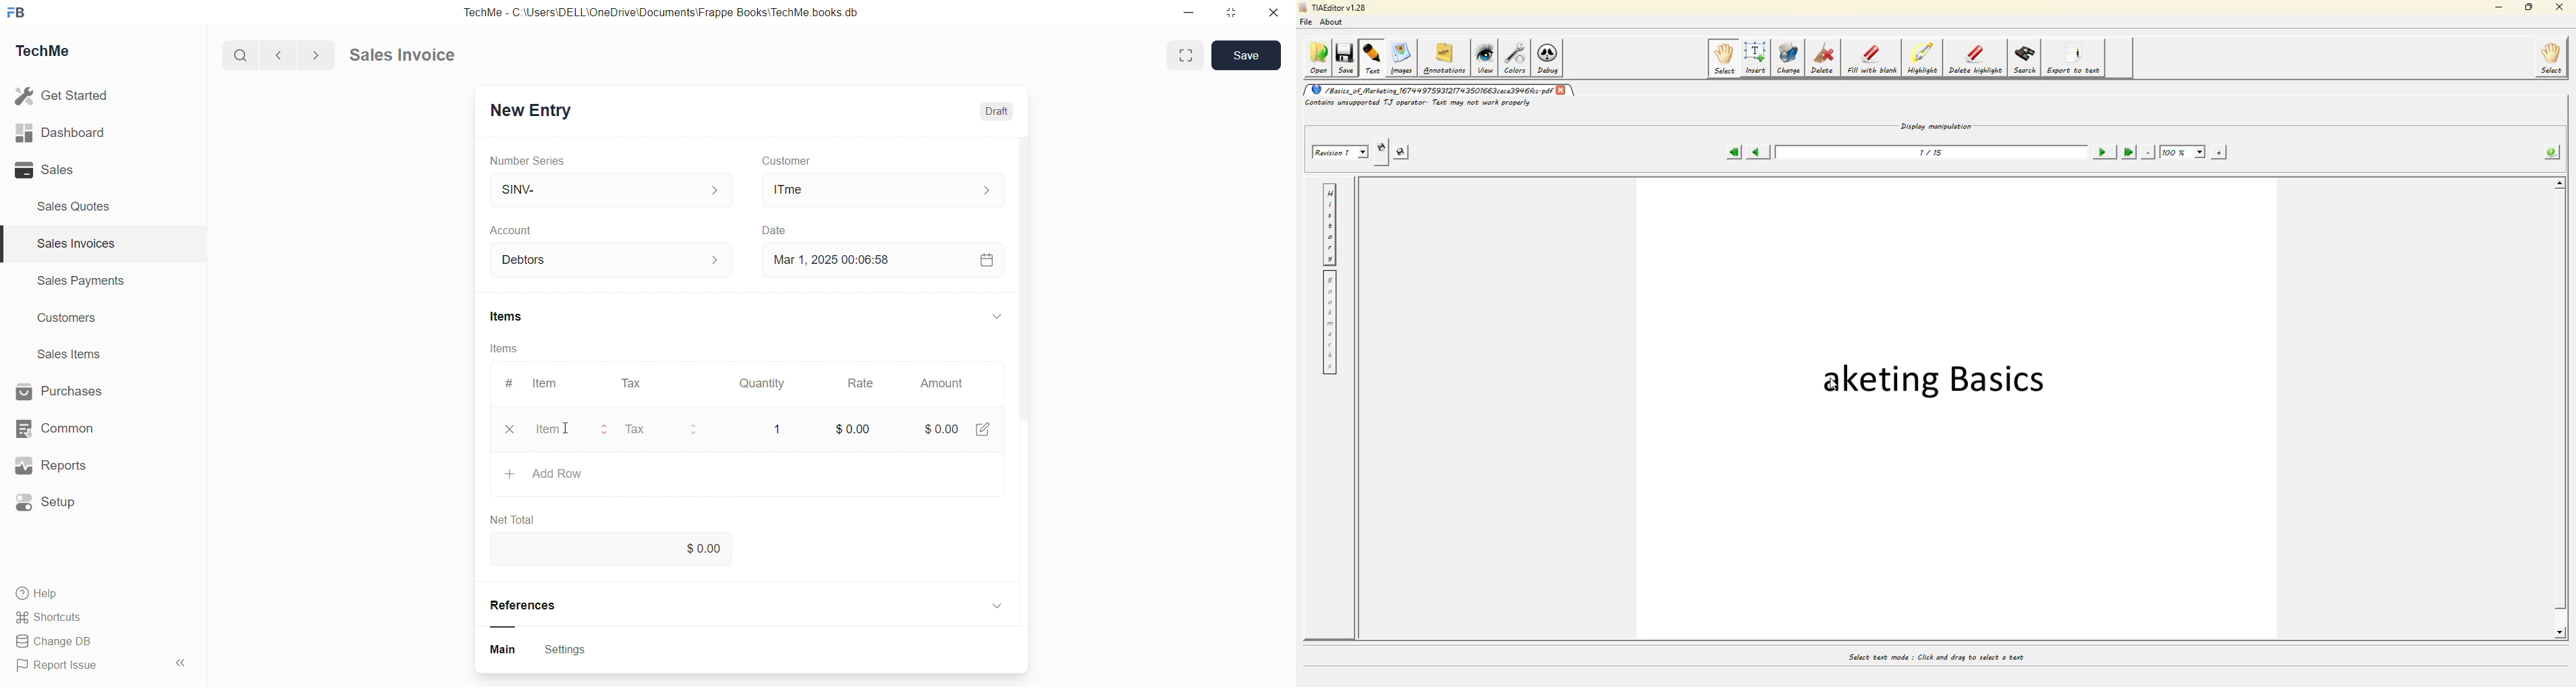  Describe the element at coordinates (59, 642) in the screenshot. I see `B& Change DB` at that location.